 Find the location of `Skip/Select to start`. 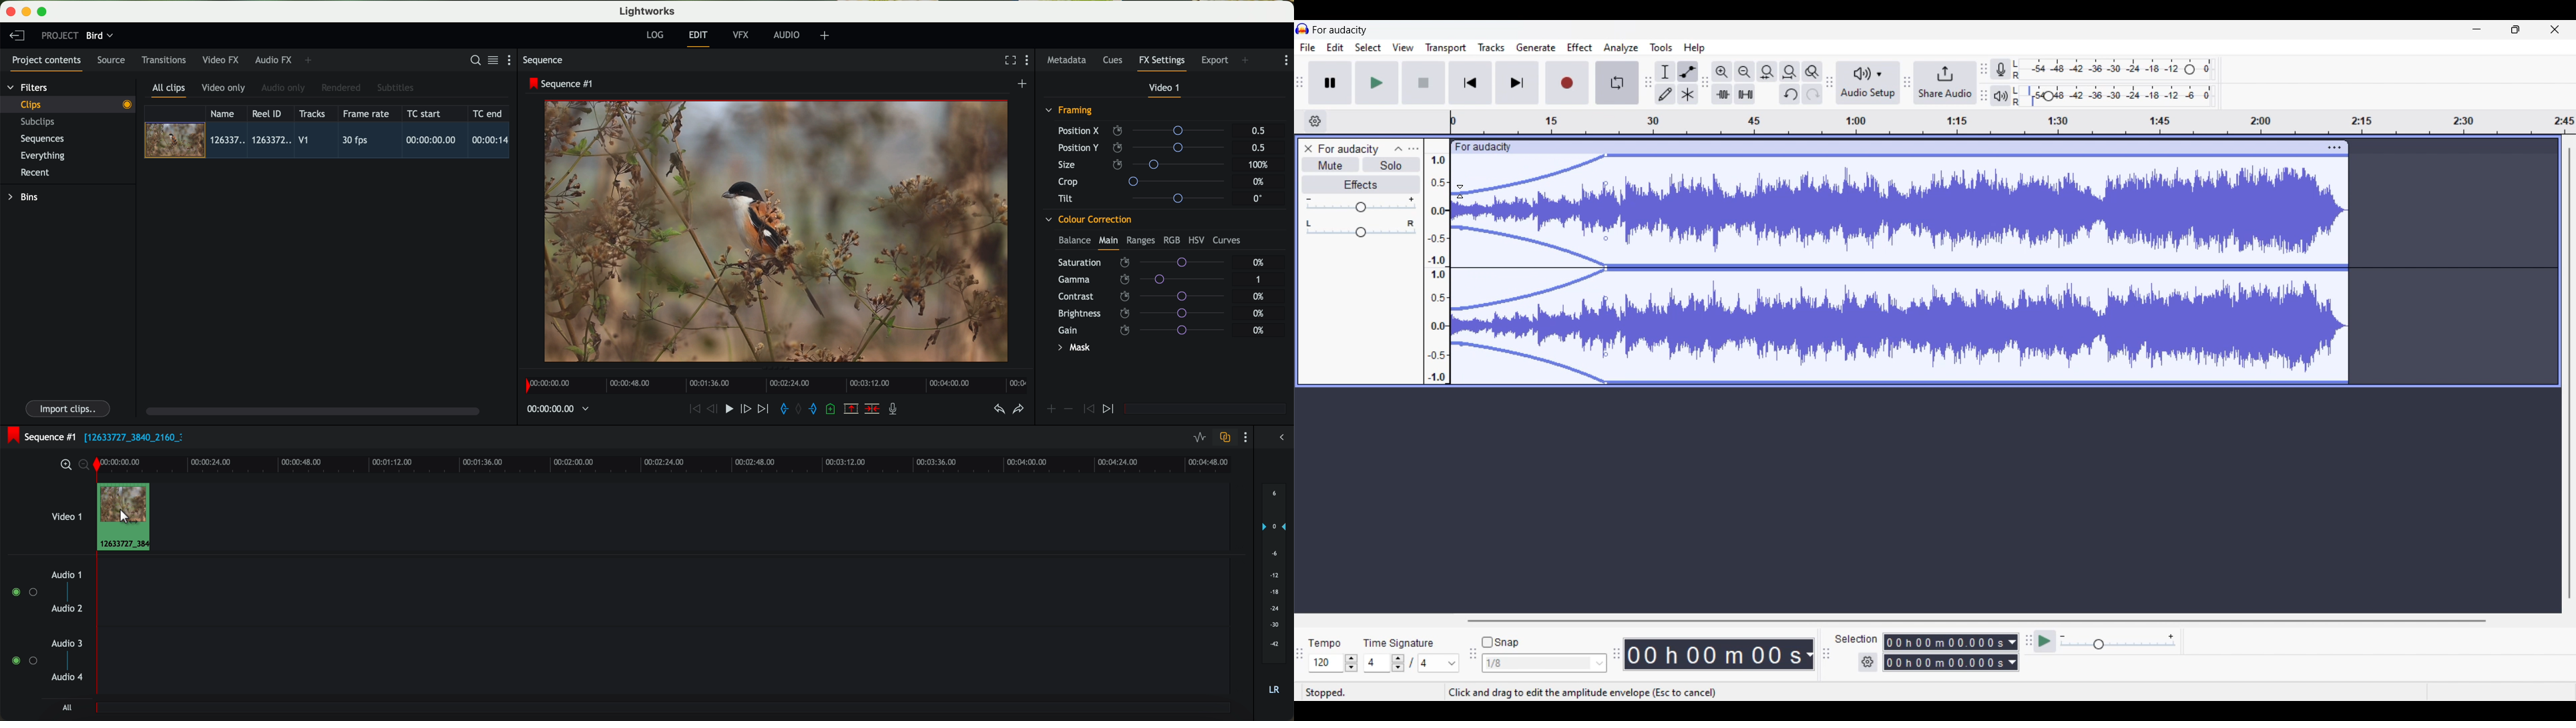

Skip/Select to start is located at coordinates (1470, 82).